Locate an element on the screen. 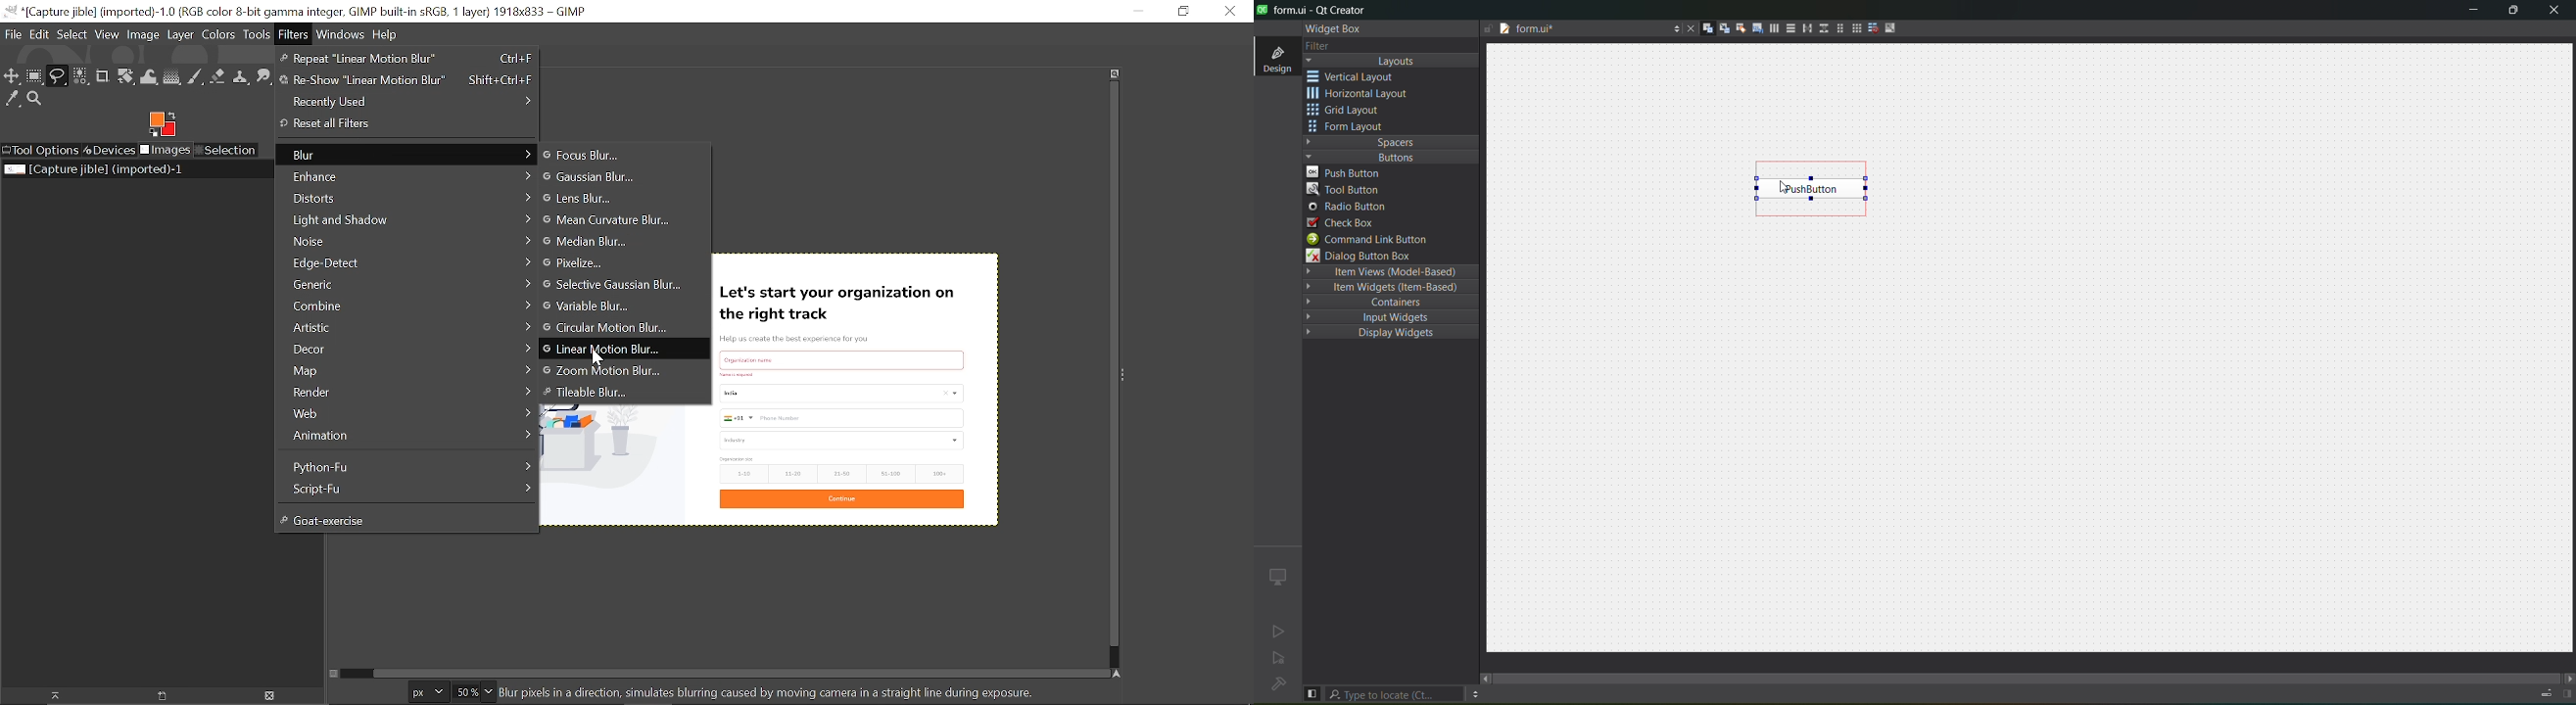 Image resolution: width=2576 pixels, height=728 pixels. Selective gaussian blur is located at coordinates (614, 286).